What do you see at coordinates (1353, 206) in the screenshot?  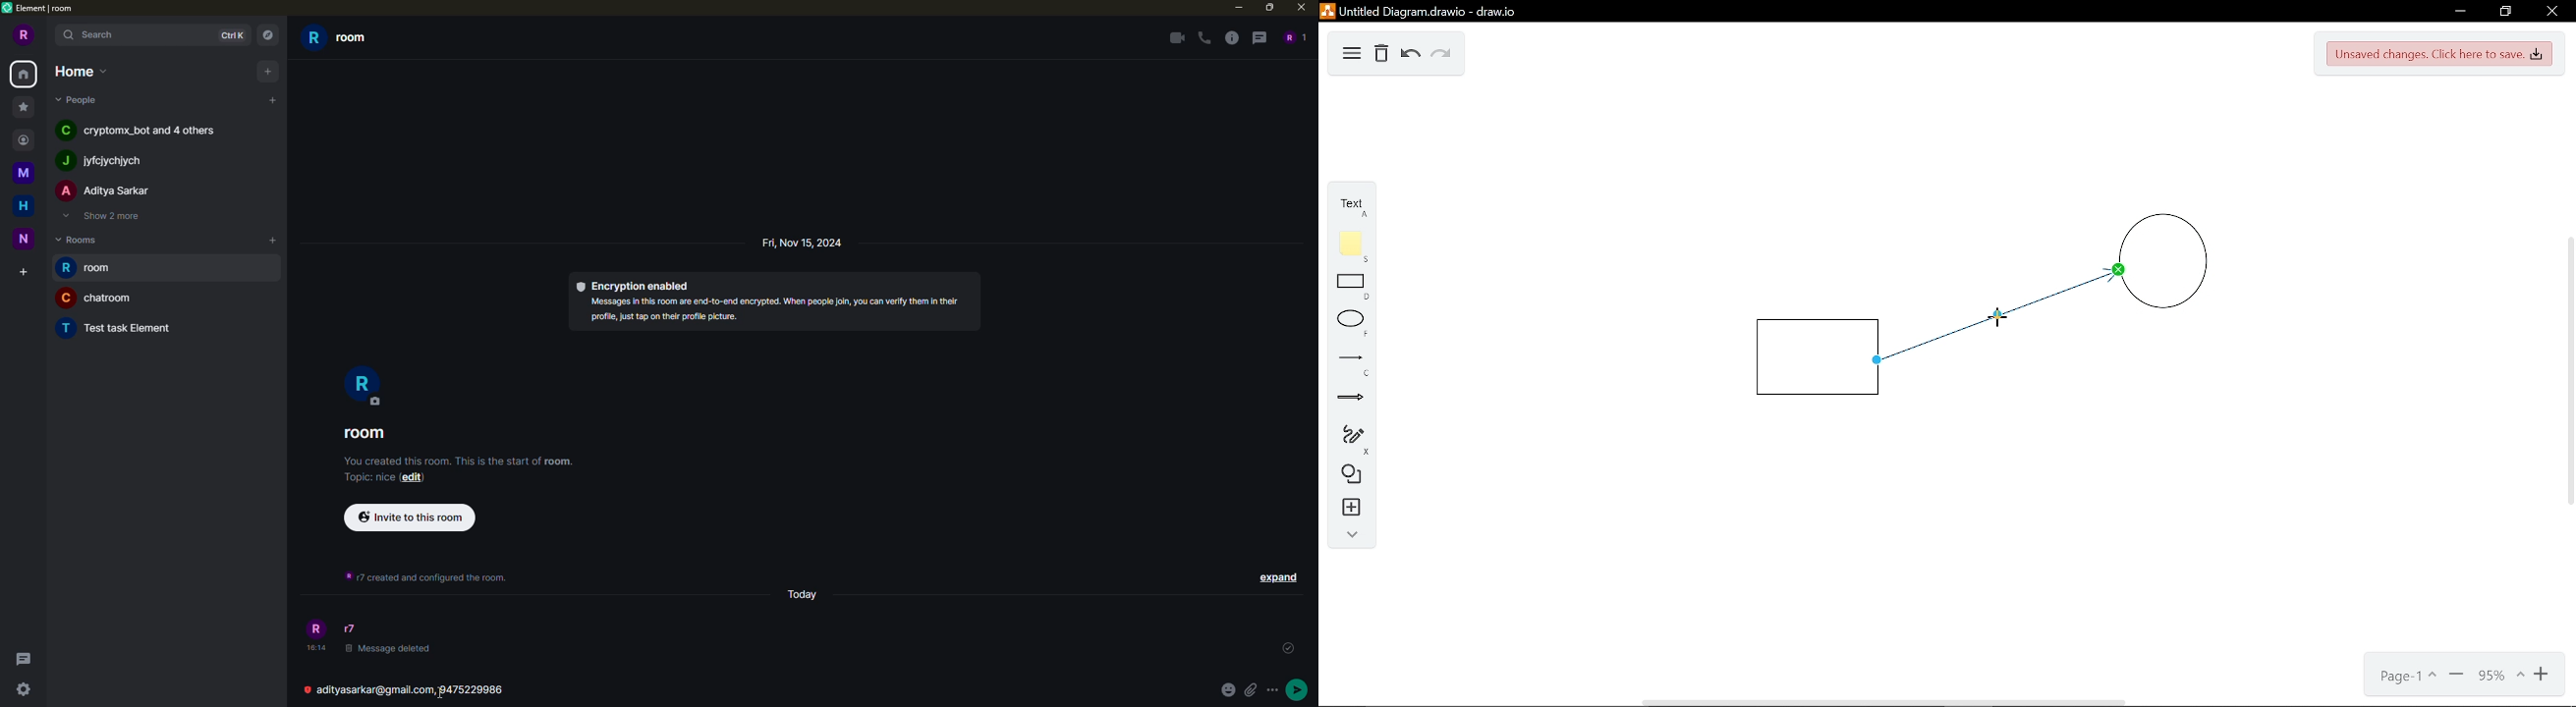 I see `Text` at bounding box center [1353, 206].